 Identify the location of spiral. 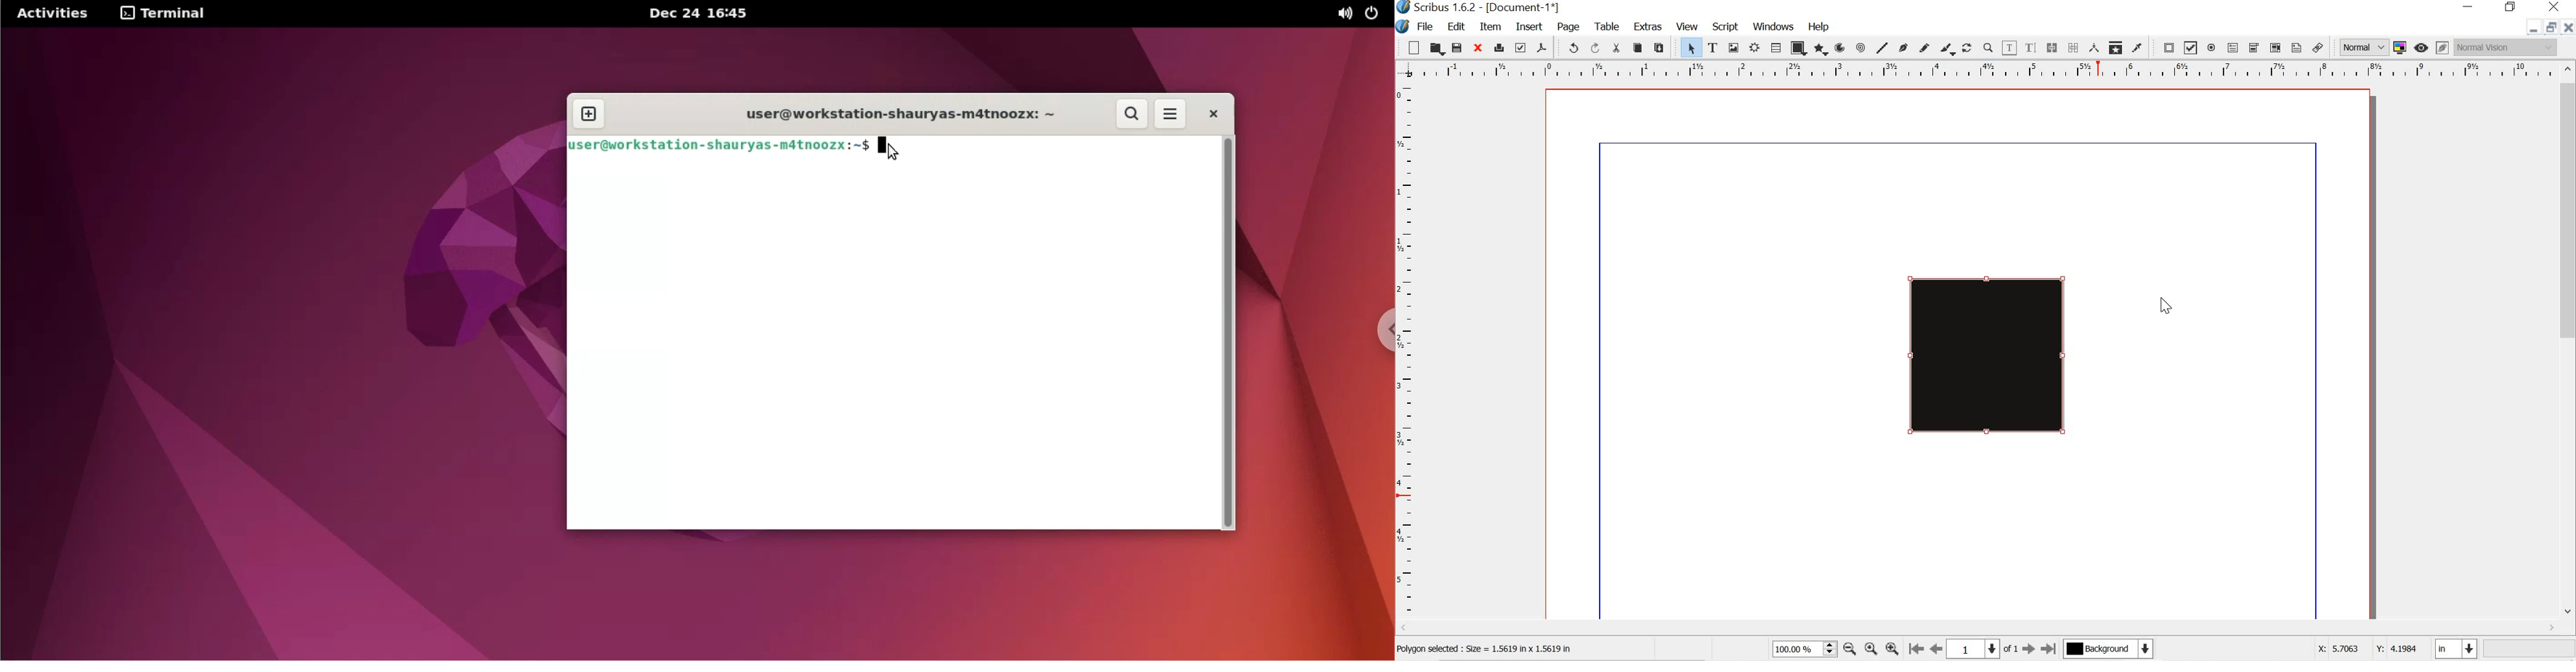
(1861, 47).